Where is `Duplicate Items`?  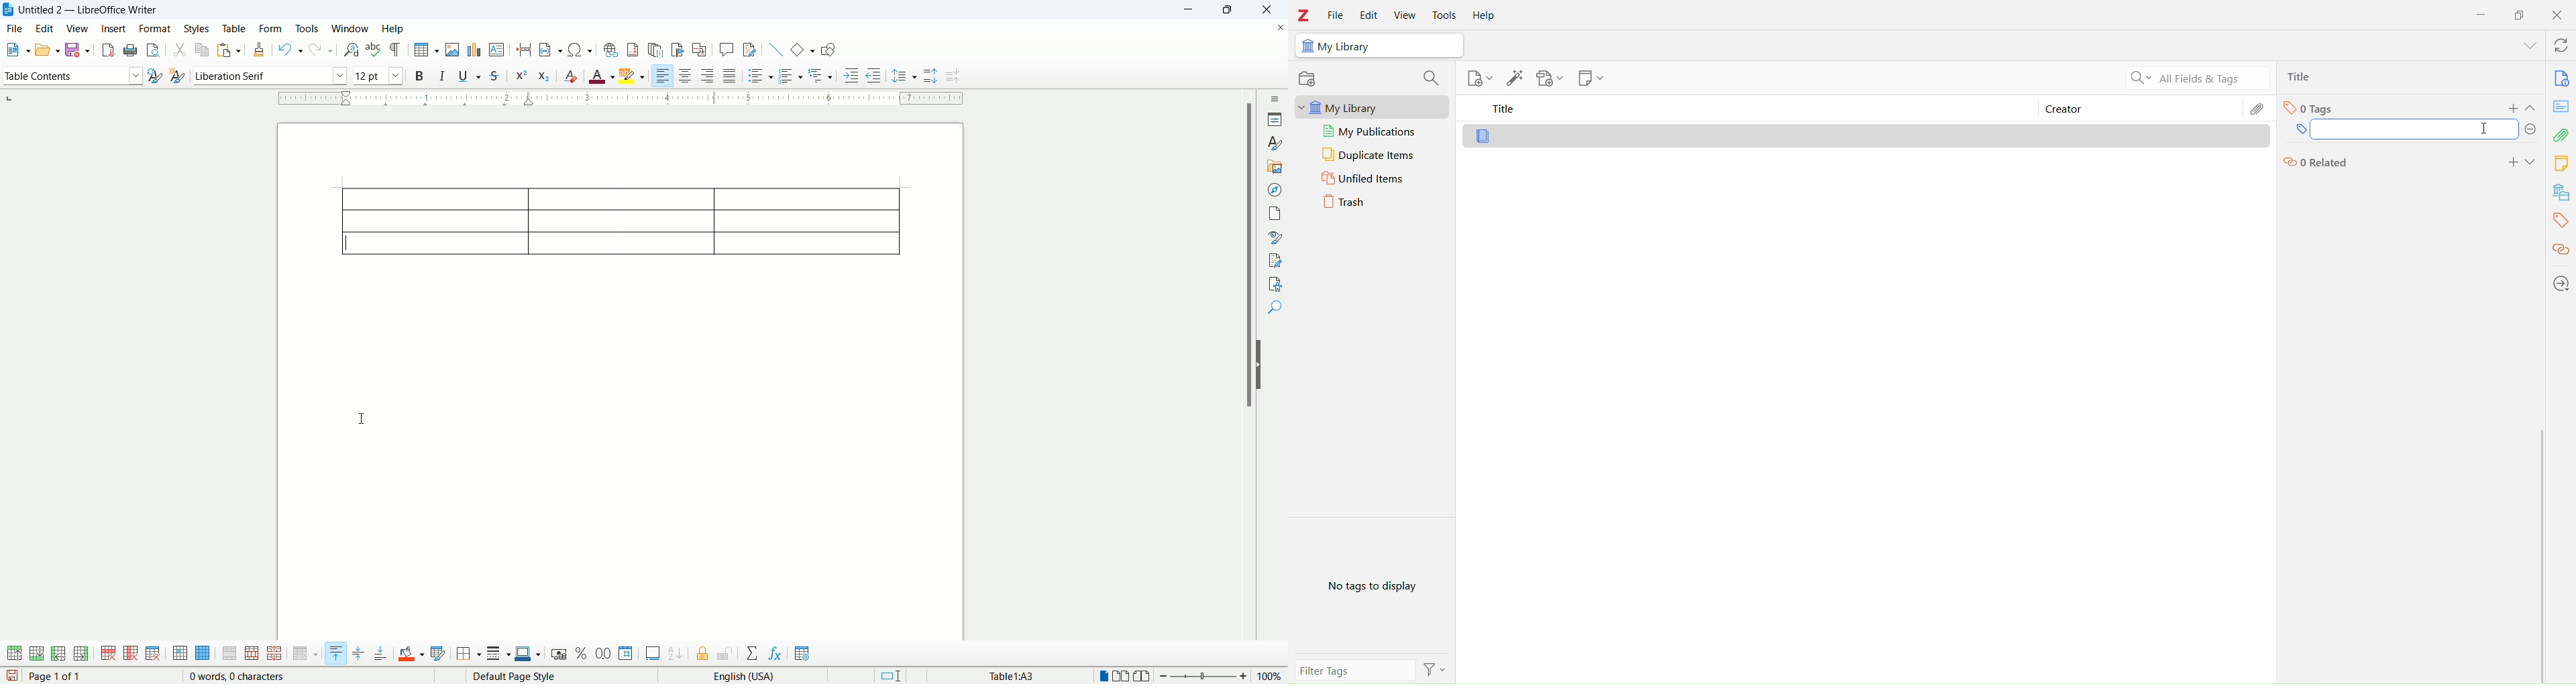 Duplicate Items is located at coordinates (1373, 156).